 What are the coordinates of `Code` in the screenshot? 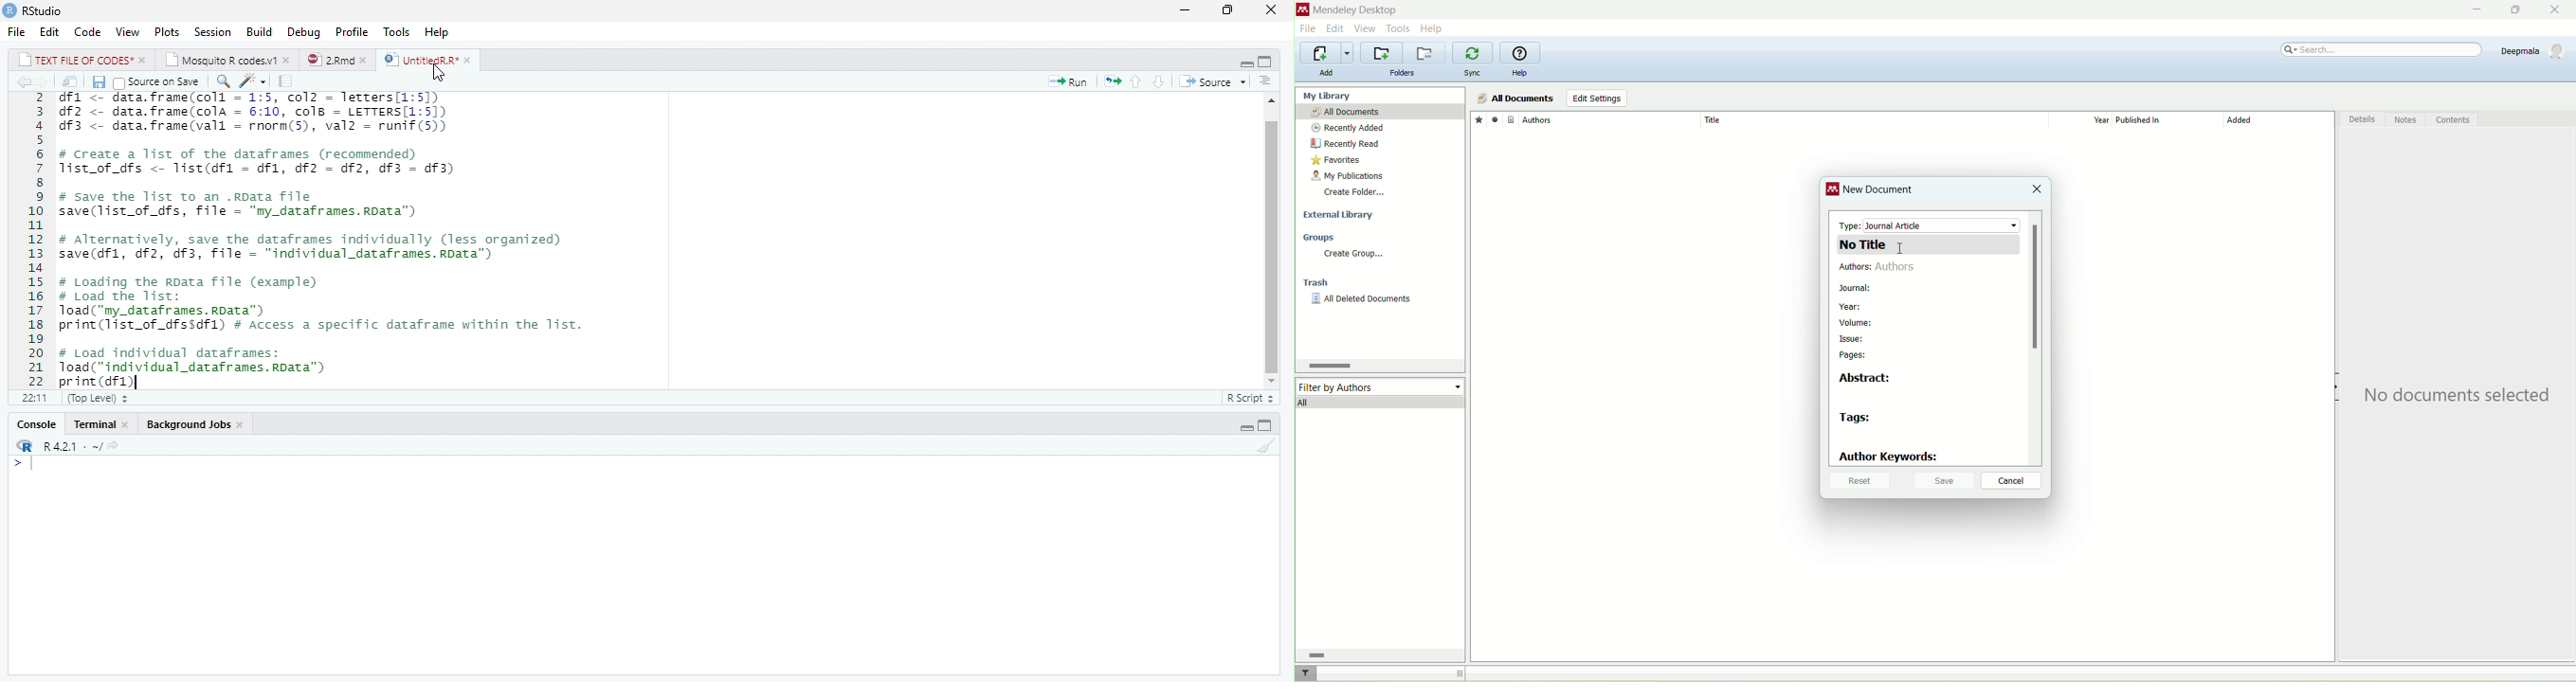 It's located at (88, 32).